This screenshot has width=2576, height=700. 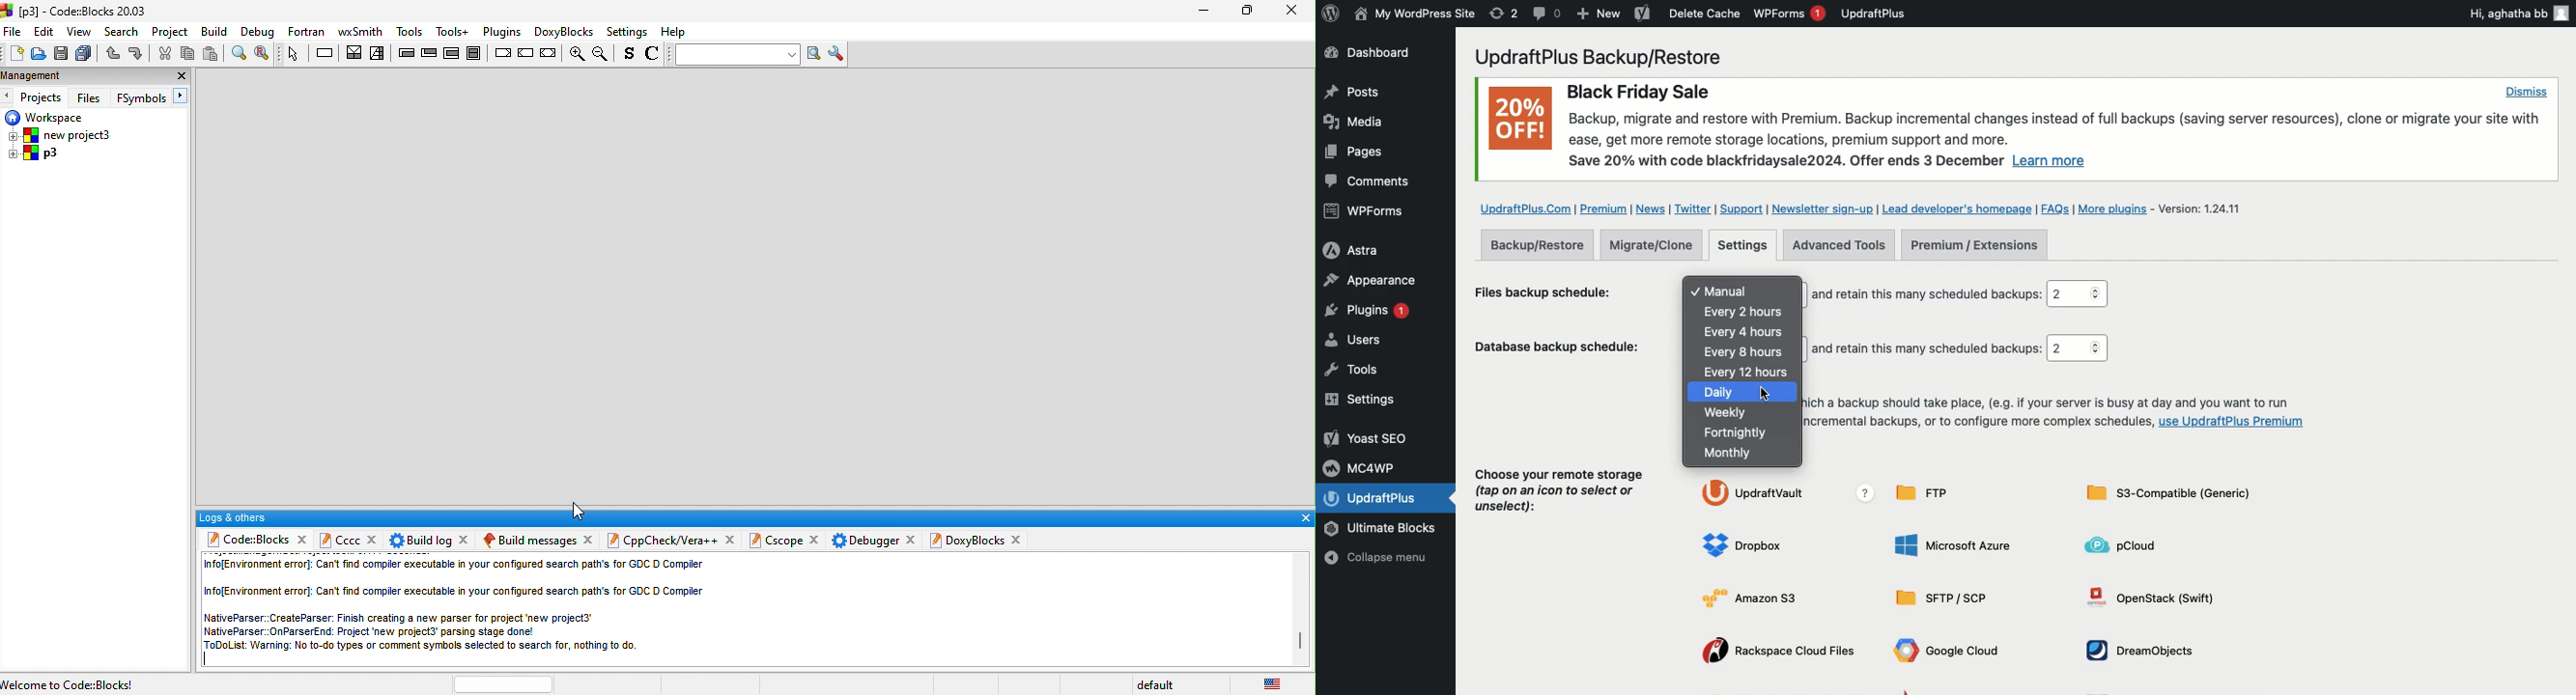 I want to click on Fortnightly, so click(x=1739, y=433).